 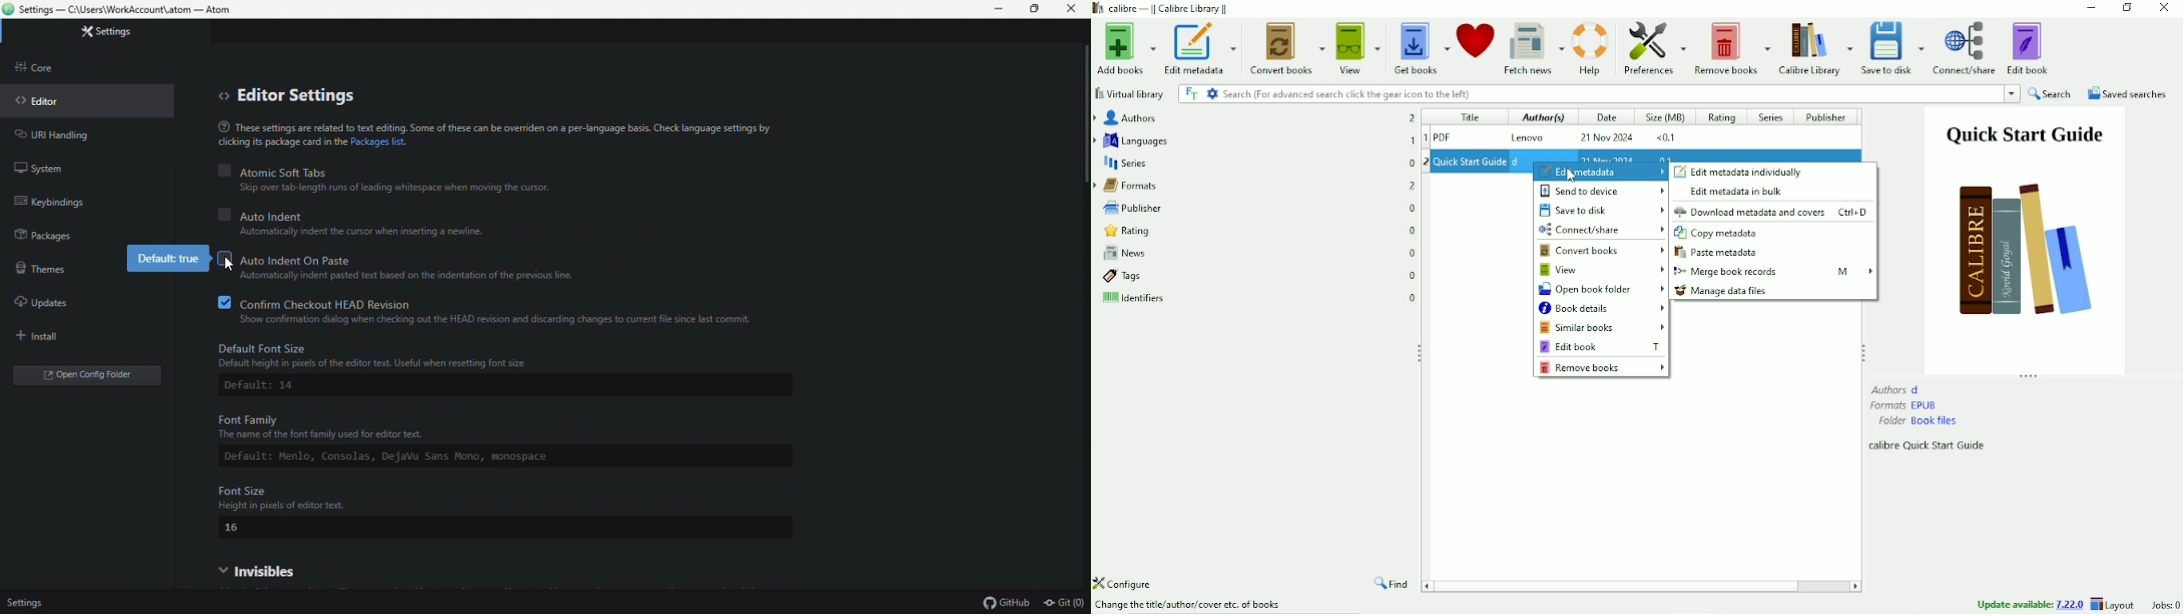 I want to click on Remove books, so click(x=1602, y=368).